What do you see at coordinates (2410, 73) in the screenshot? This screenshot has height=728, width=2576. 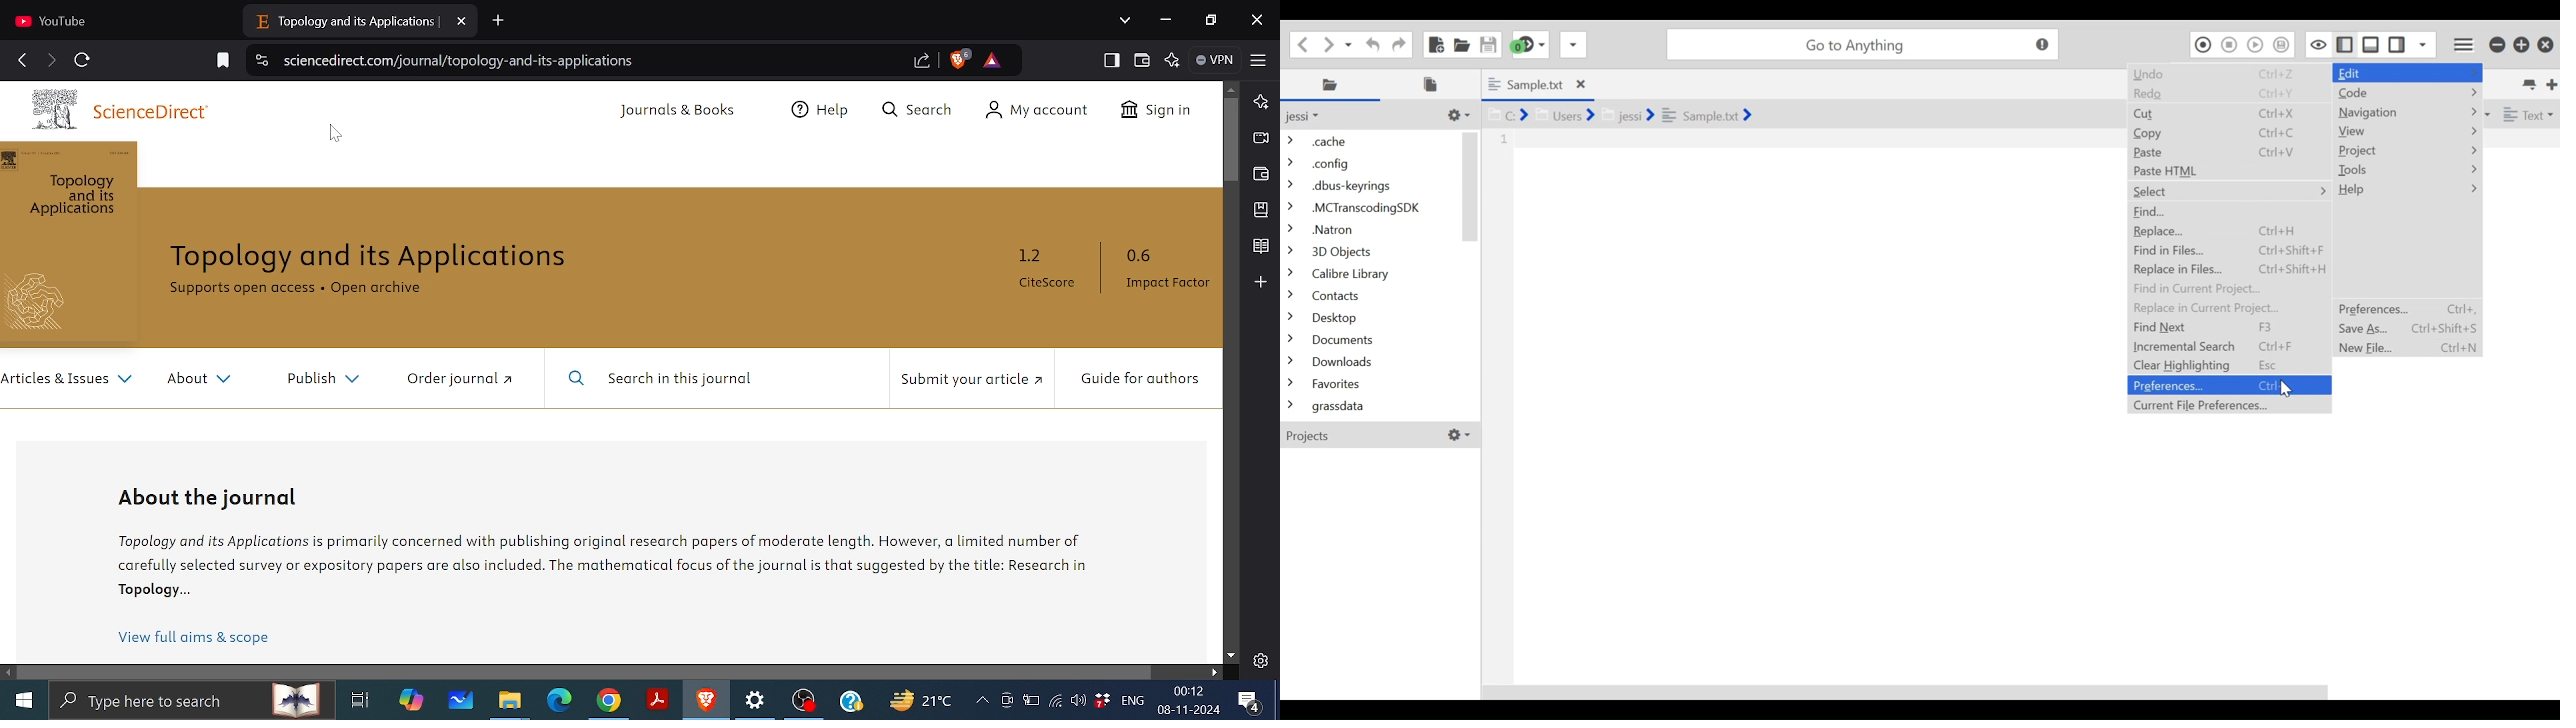 I see `Edit` at bounding box center [2410, 73].